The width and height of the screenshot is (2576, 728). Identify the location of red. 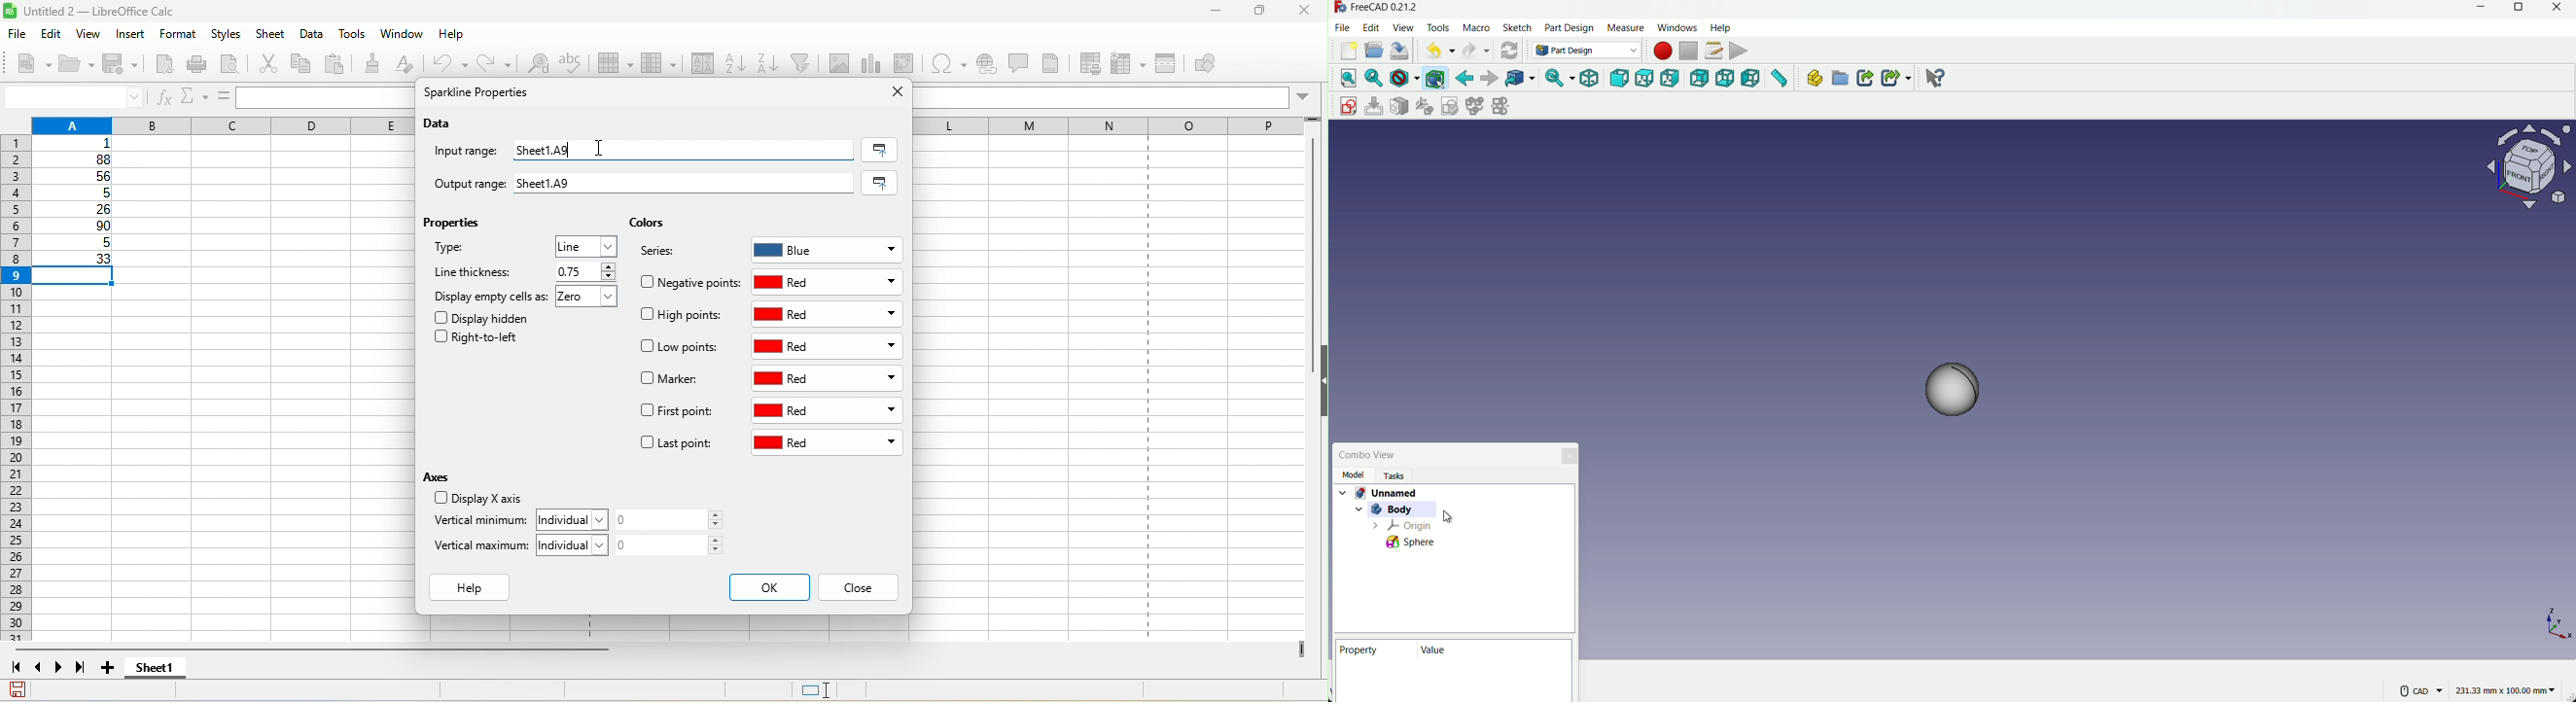
(827, 412).